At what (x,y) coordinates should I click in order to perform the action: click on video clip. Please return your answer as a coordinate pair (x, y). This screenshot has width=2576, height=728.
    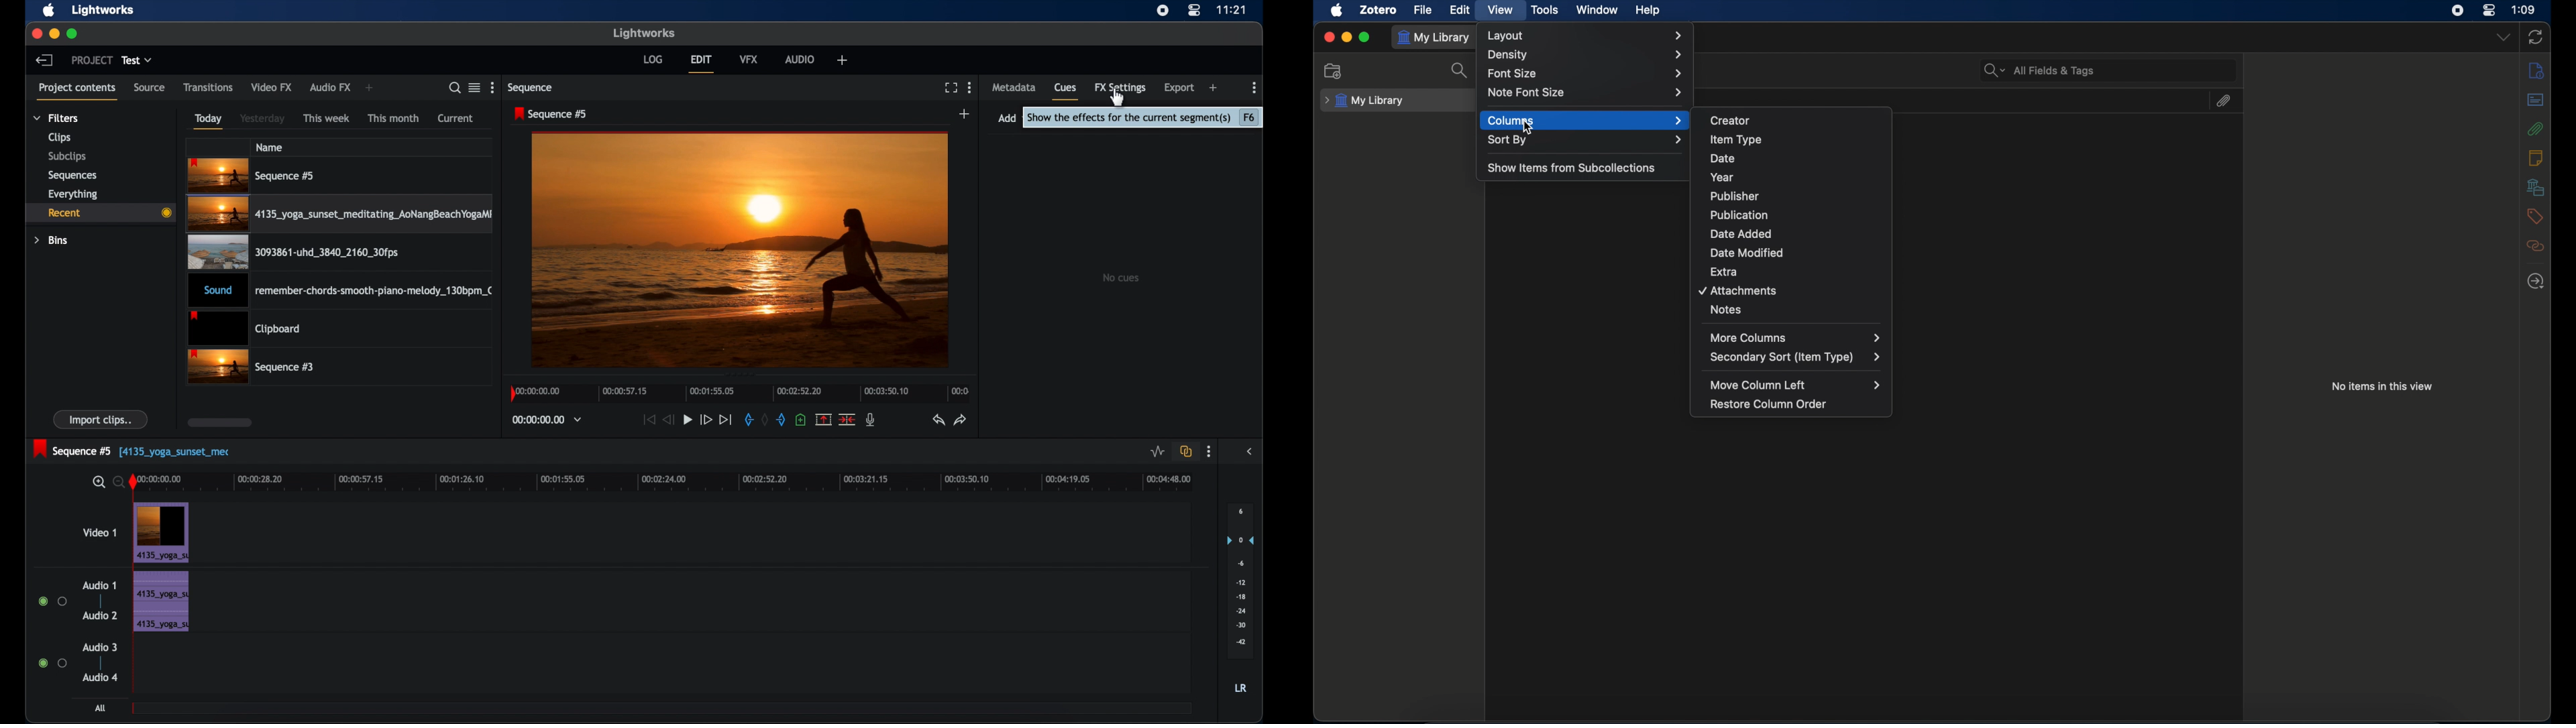
    Looking at the image, I should click on (291, 255).